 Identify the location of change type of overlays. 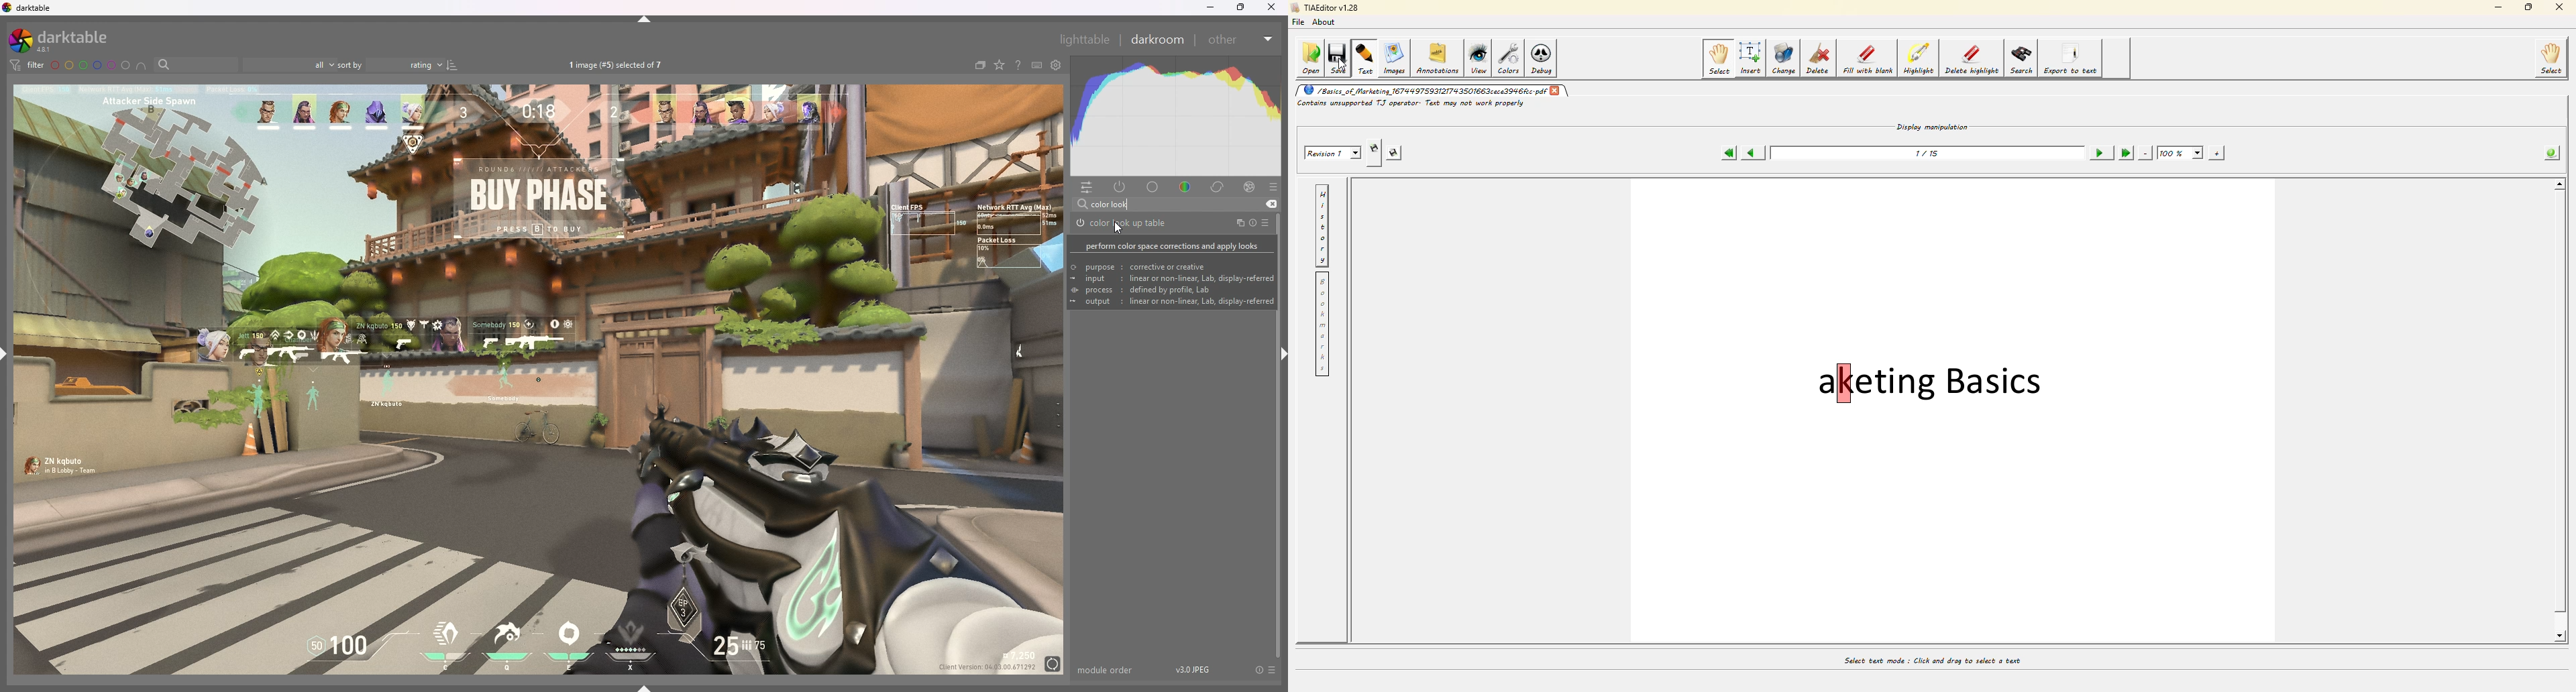
(1000, 65).